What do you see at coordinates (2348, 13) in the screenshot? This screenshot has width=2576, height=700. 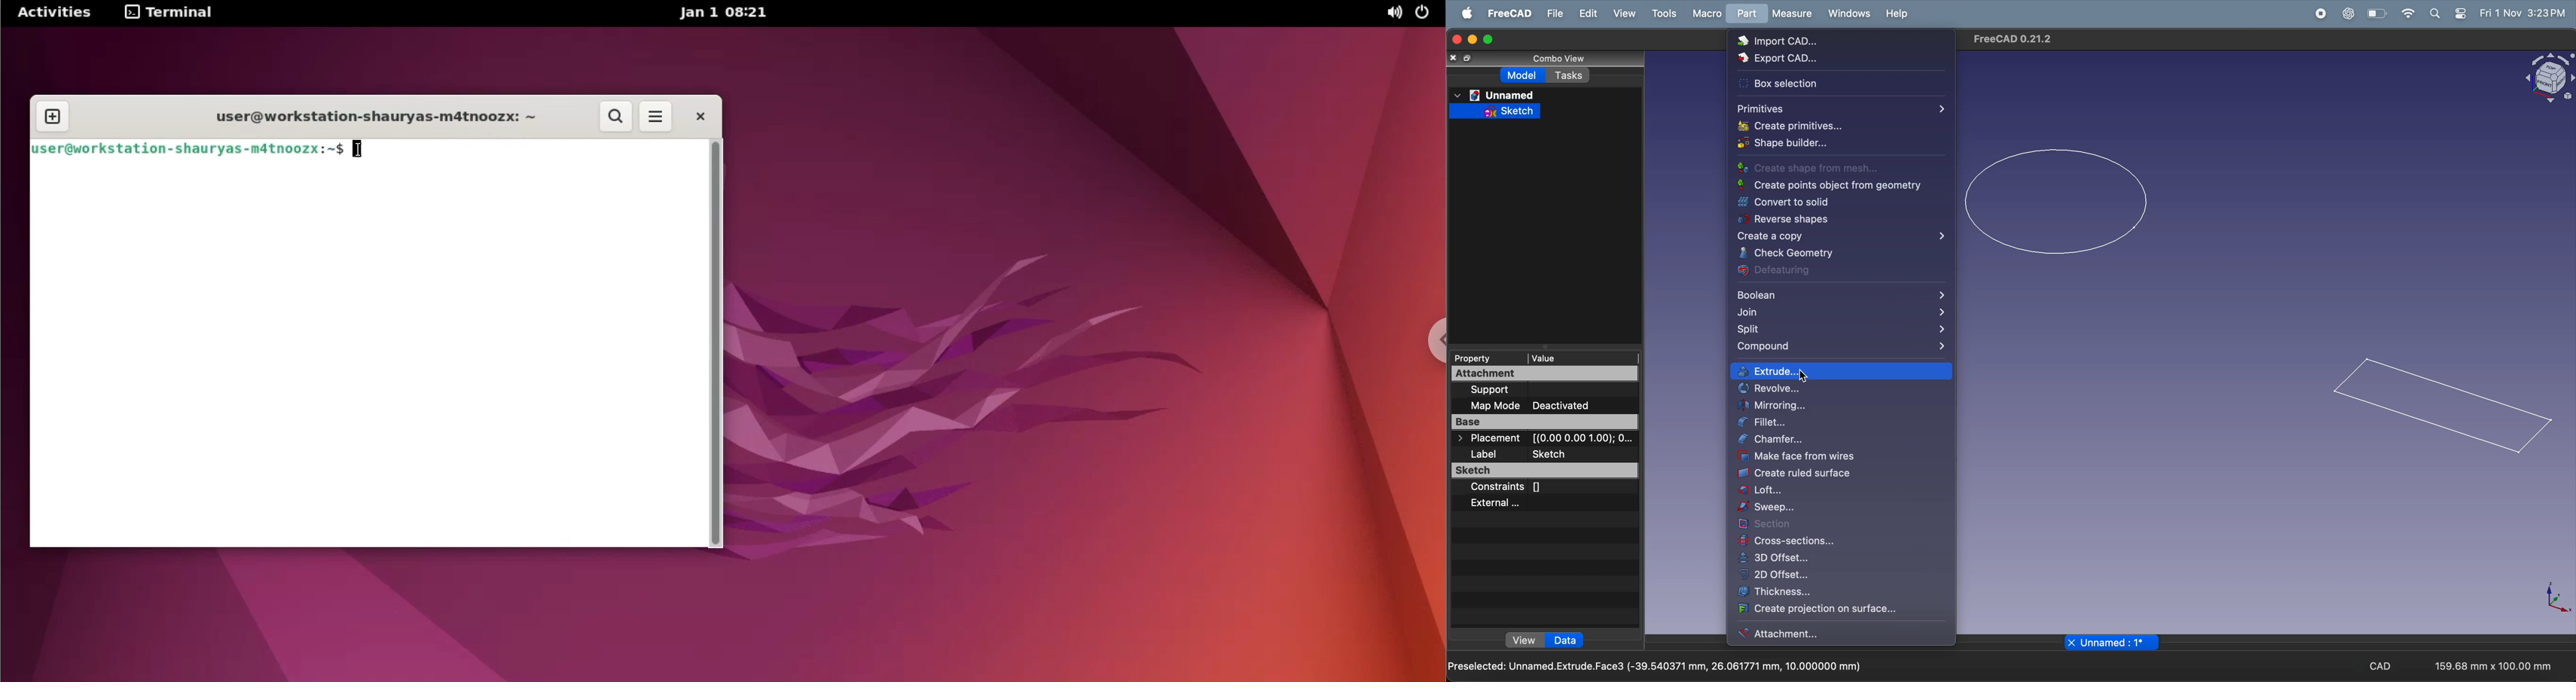 I see `chatgpt` at bounding box center [2348, 13].